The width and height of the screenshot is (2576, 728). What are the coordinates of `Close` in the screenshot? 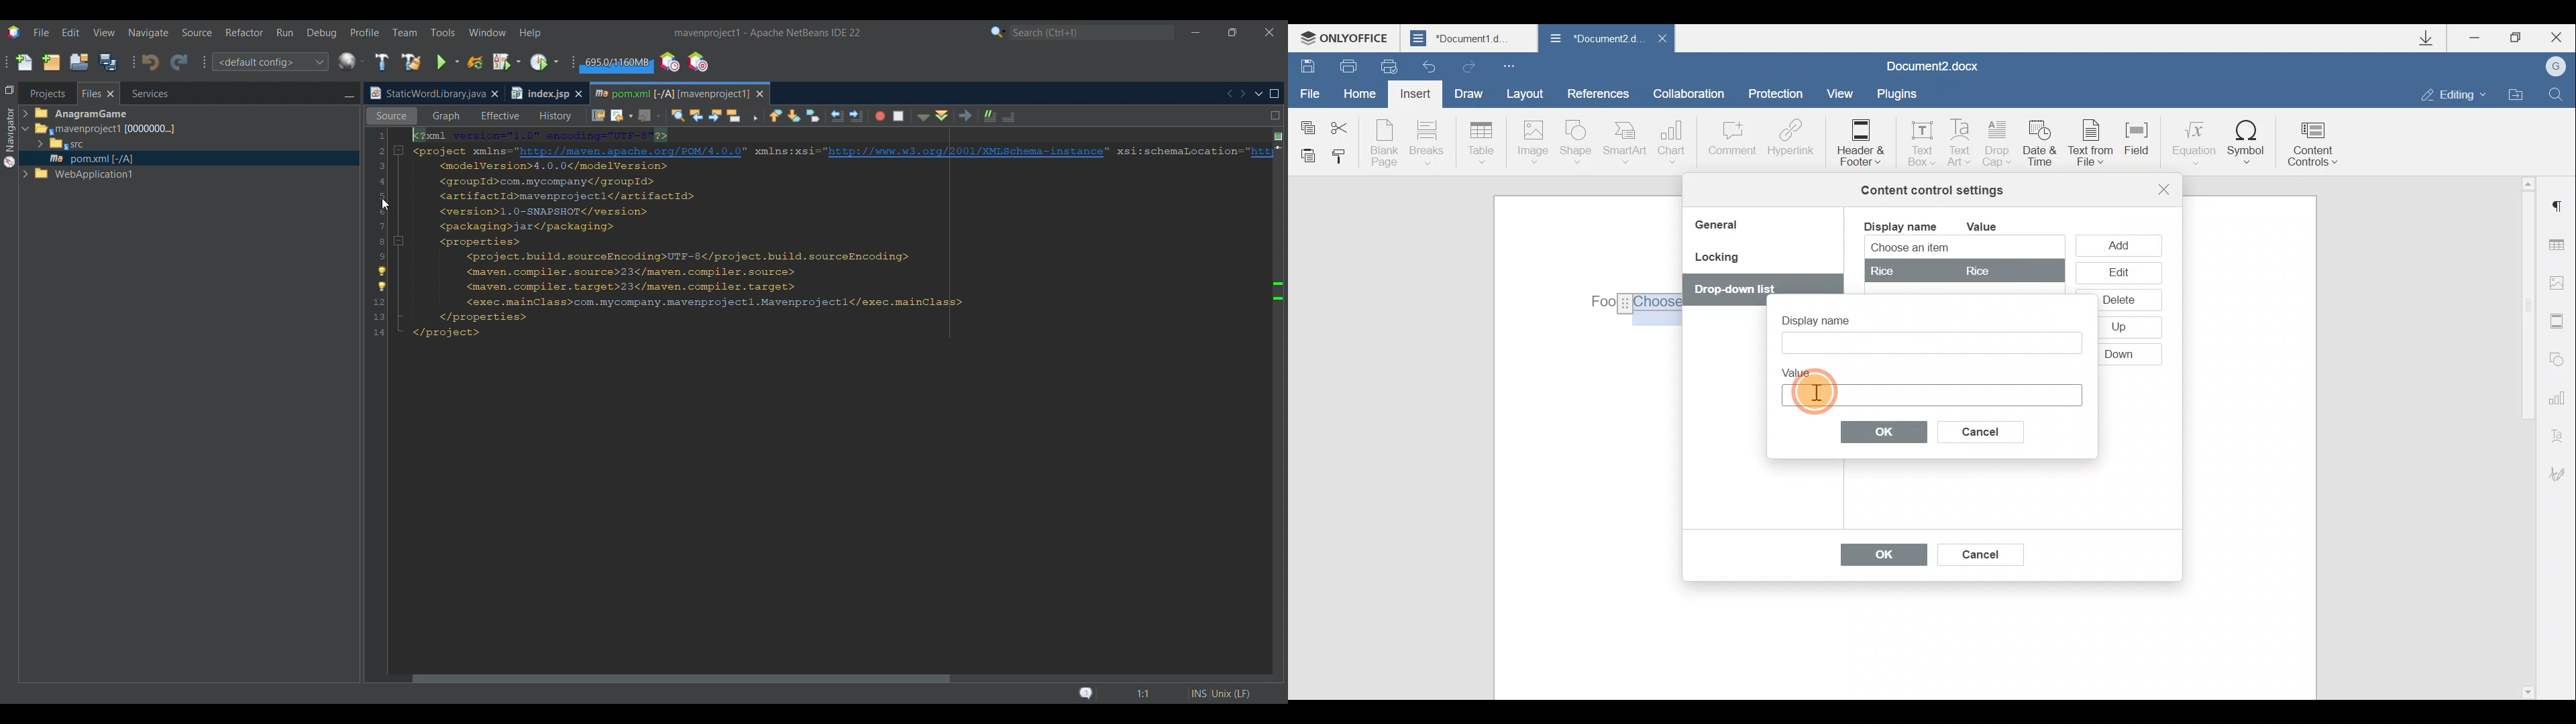 It's located at (2555, 38).